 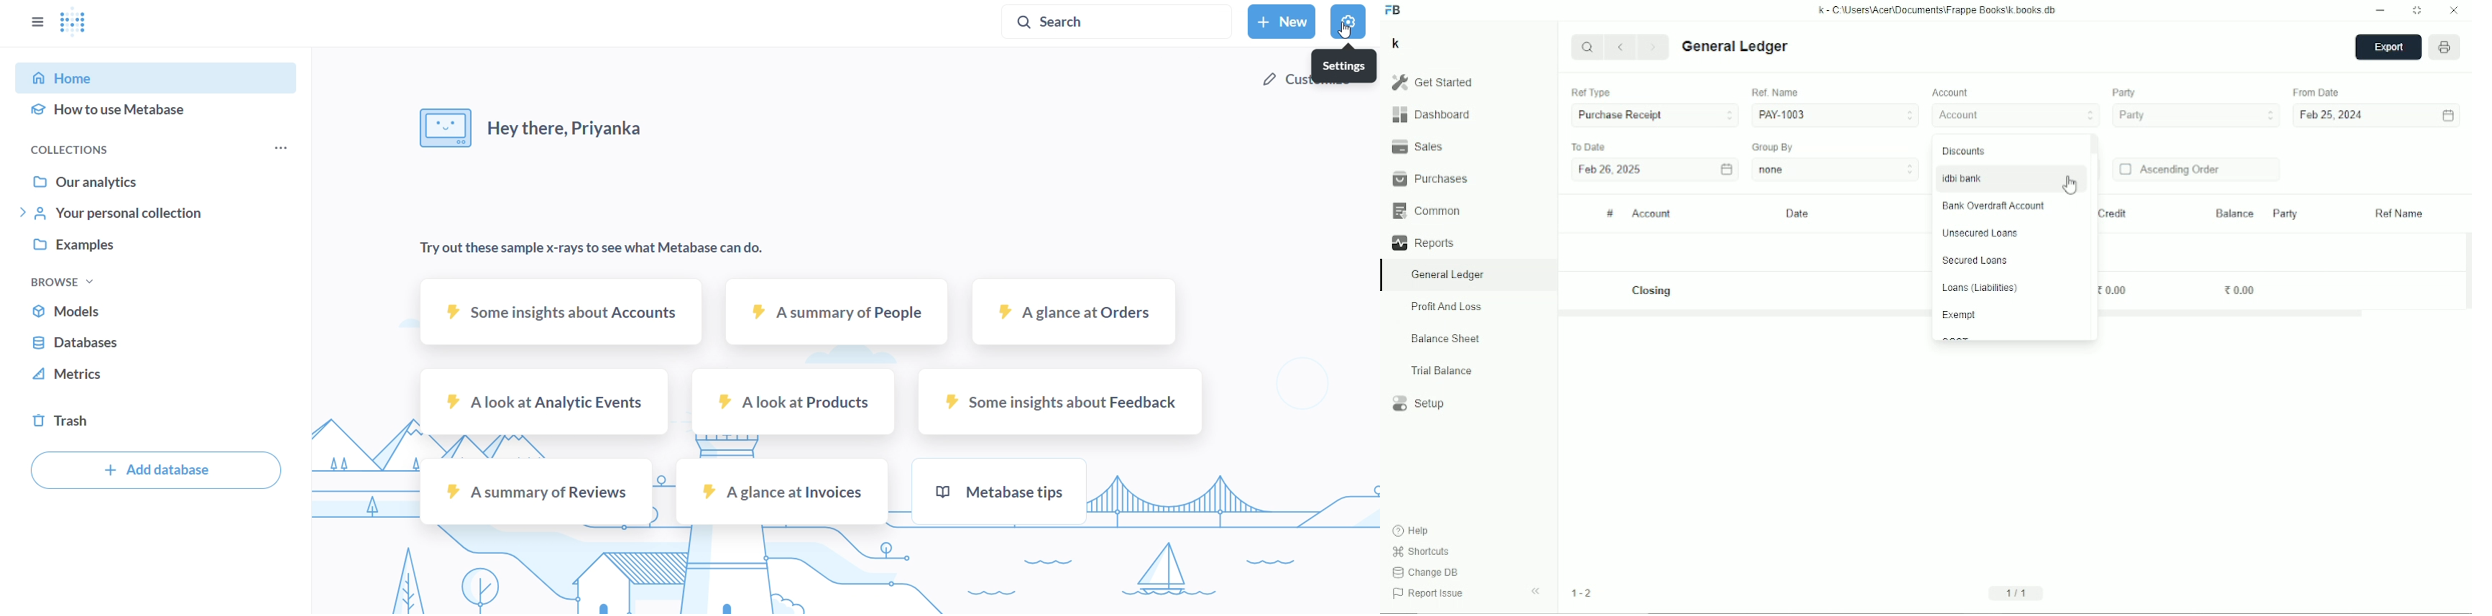 What do you see at coordinates (1974, 261) in the screenshot?
I see `Secured loans` at bounding box center [1974, 261].